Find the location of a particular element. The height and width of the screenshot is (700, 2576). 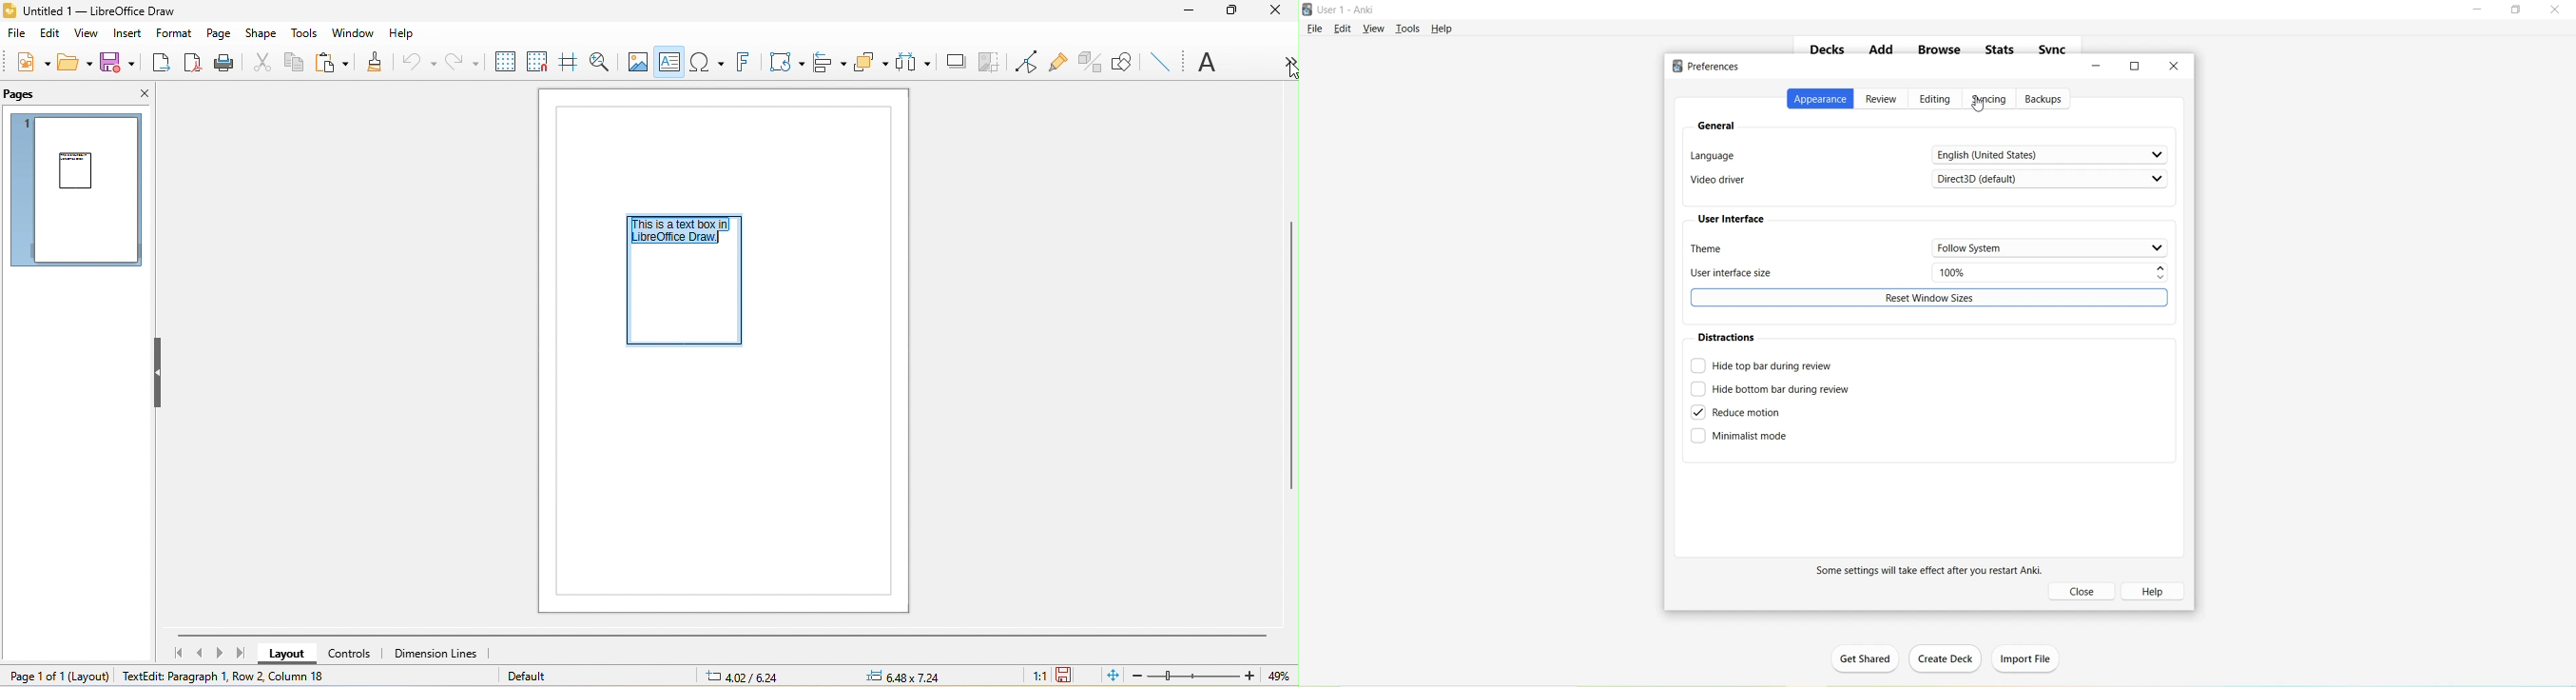

fit to the current window is located at coordinates (1110, 677).